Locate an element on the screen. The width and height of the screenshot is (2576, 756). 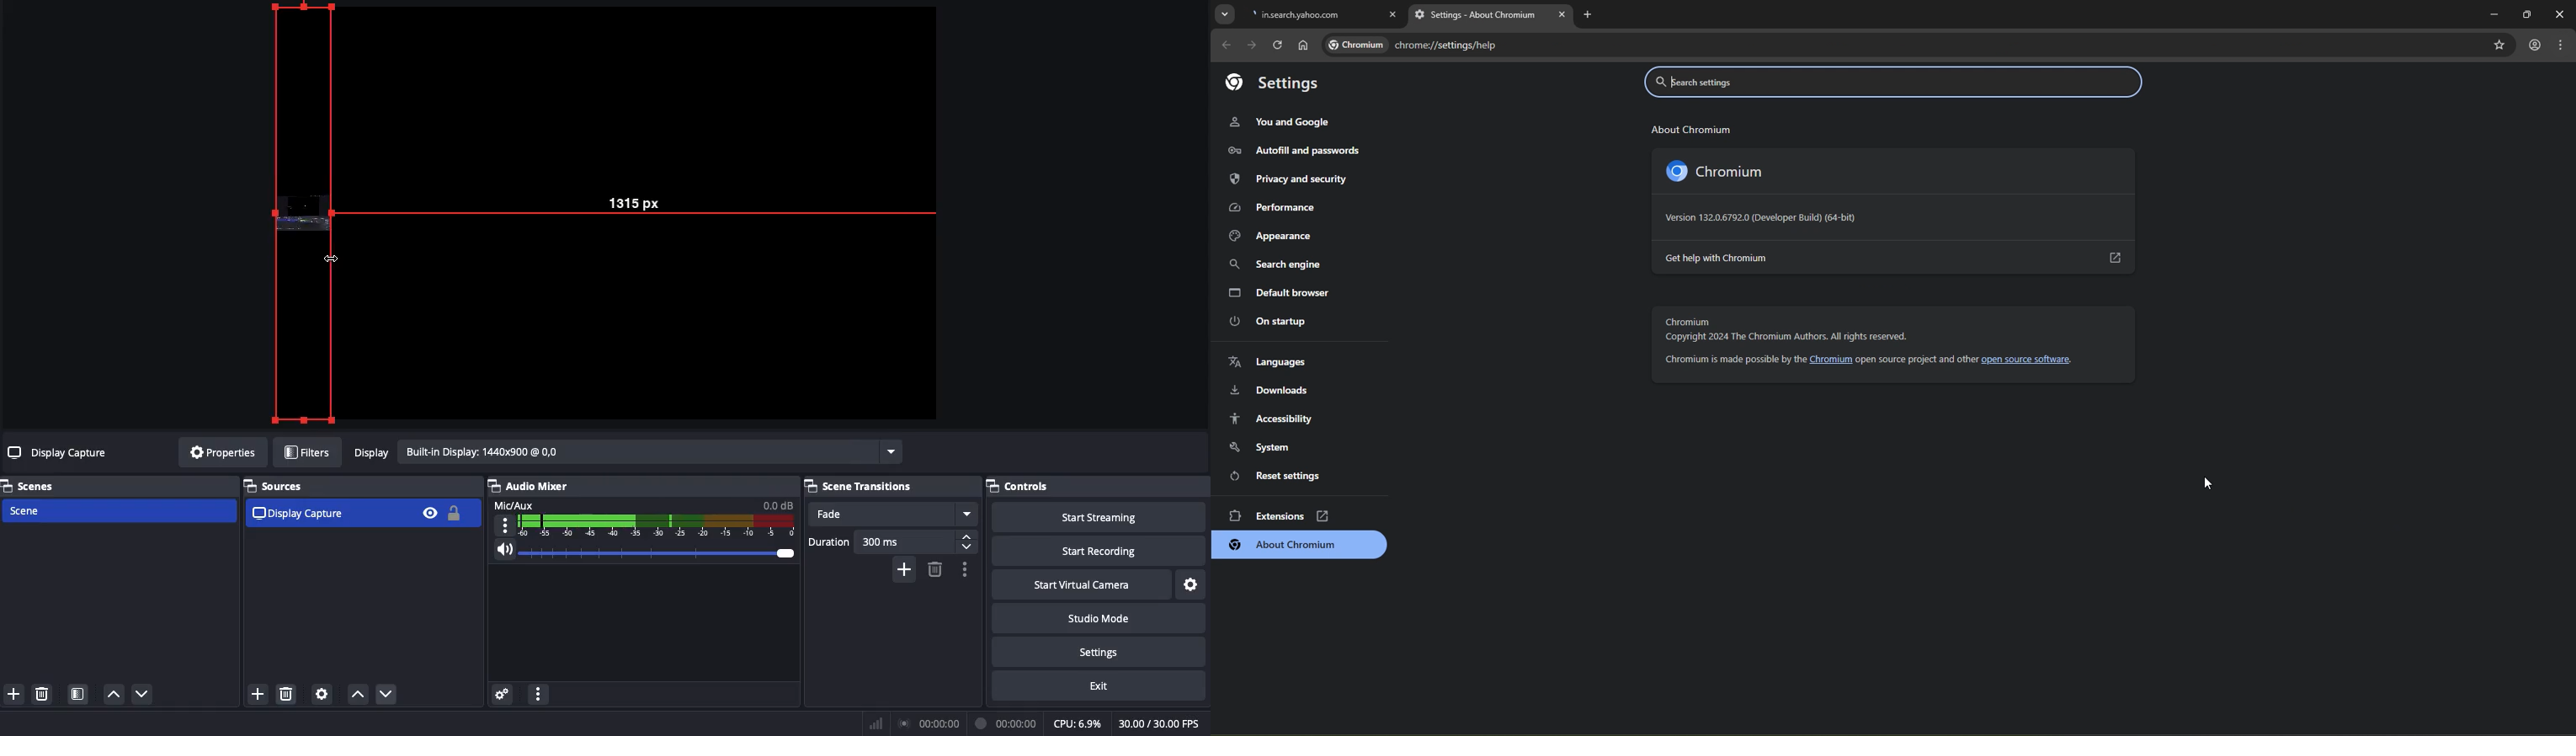
Settings is located at coordinates (1097, 649).